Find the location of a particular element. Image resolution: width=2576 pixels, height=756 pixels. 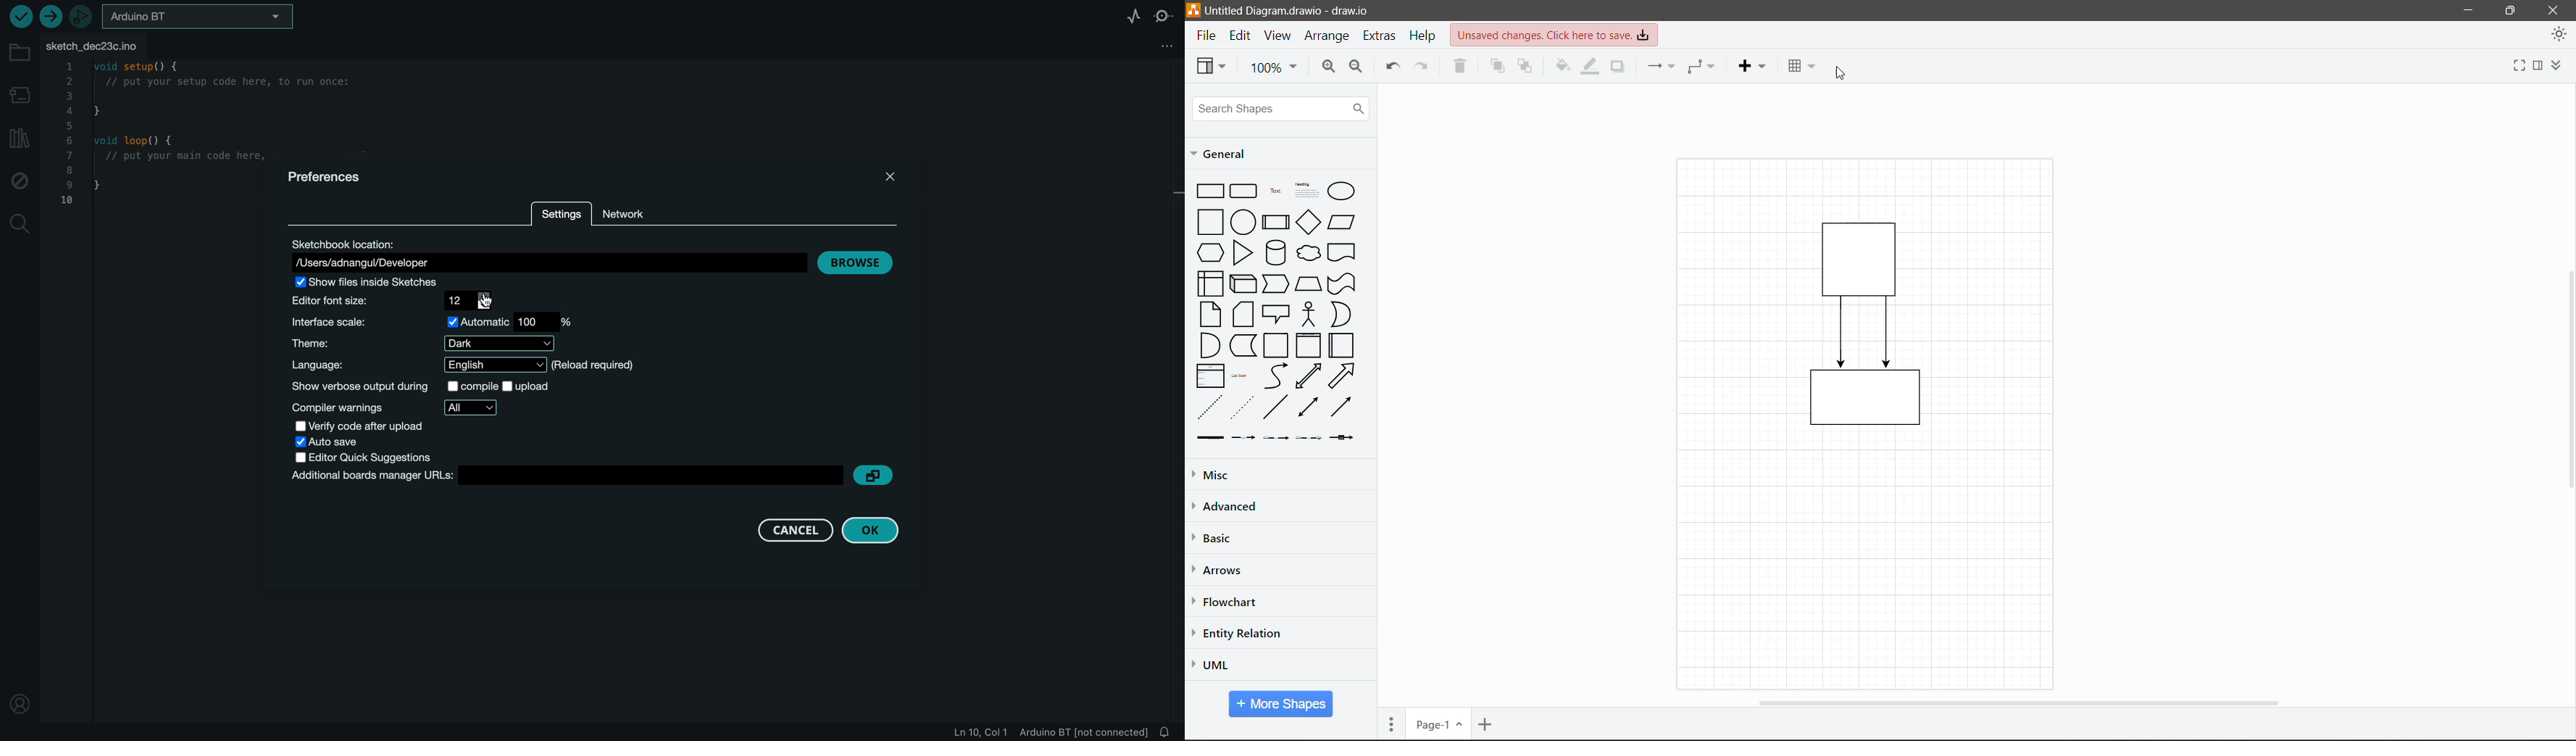

container is located at coordinates (1866, 402).